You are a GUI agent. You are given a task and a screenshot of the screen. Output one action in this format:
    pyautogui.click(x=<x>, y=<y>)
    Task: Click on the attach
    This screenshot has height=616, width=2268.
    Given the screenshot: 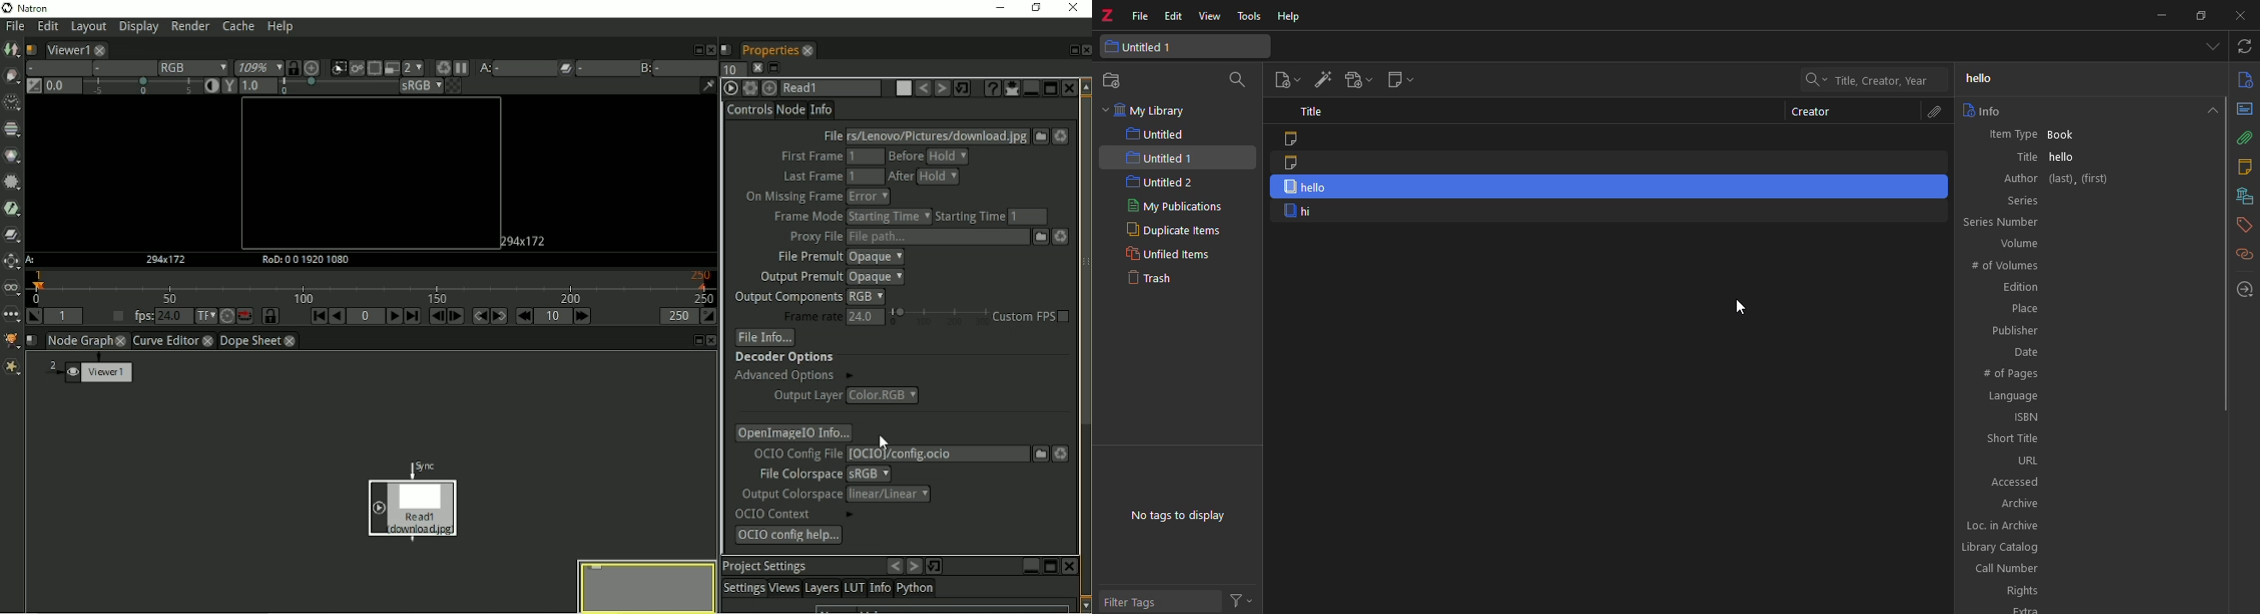 What is the action you would take?
    pyautogui.click(x=1932, y=112)
    